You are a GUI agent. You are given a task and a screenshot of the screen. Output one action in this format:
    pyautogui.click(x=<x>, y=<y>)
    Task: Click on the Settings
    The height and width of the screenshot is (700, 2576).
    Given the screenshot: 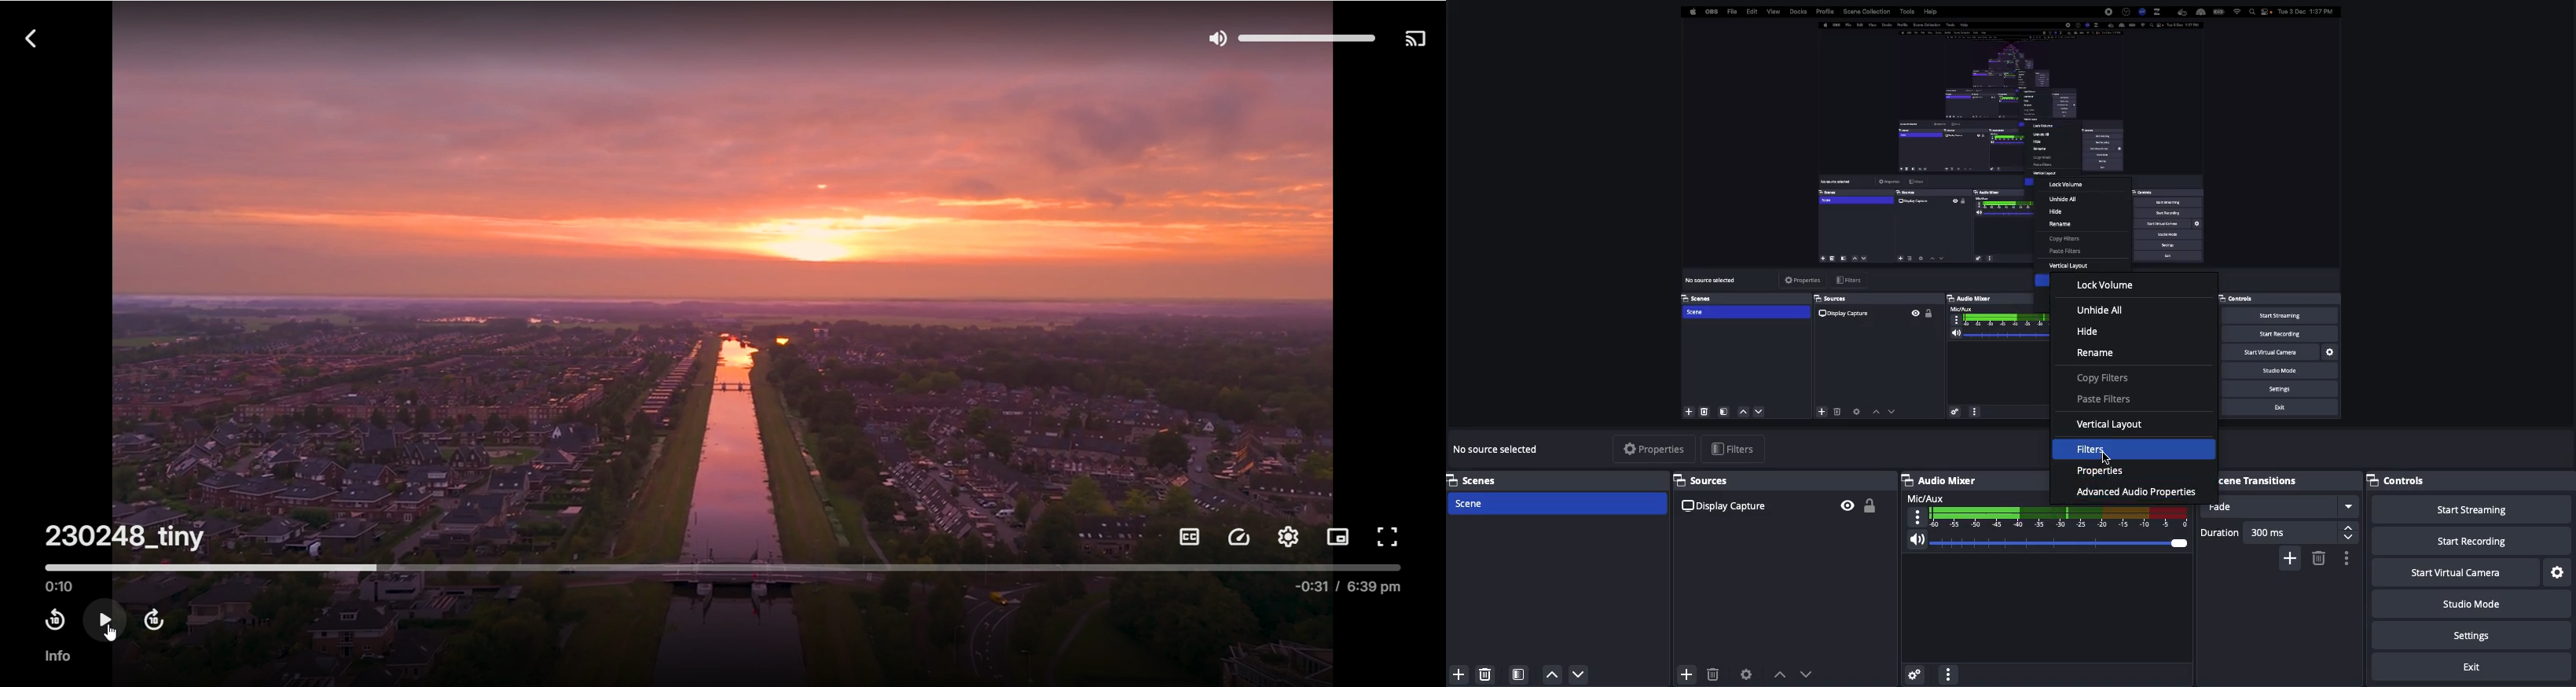 What is the action you would take?
    pyautogui.click(x=2558, y=571)
    